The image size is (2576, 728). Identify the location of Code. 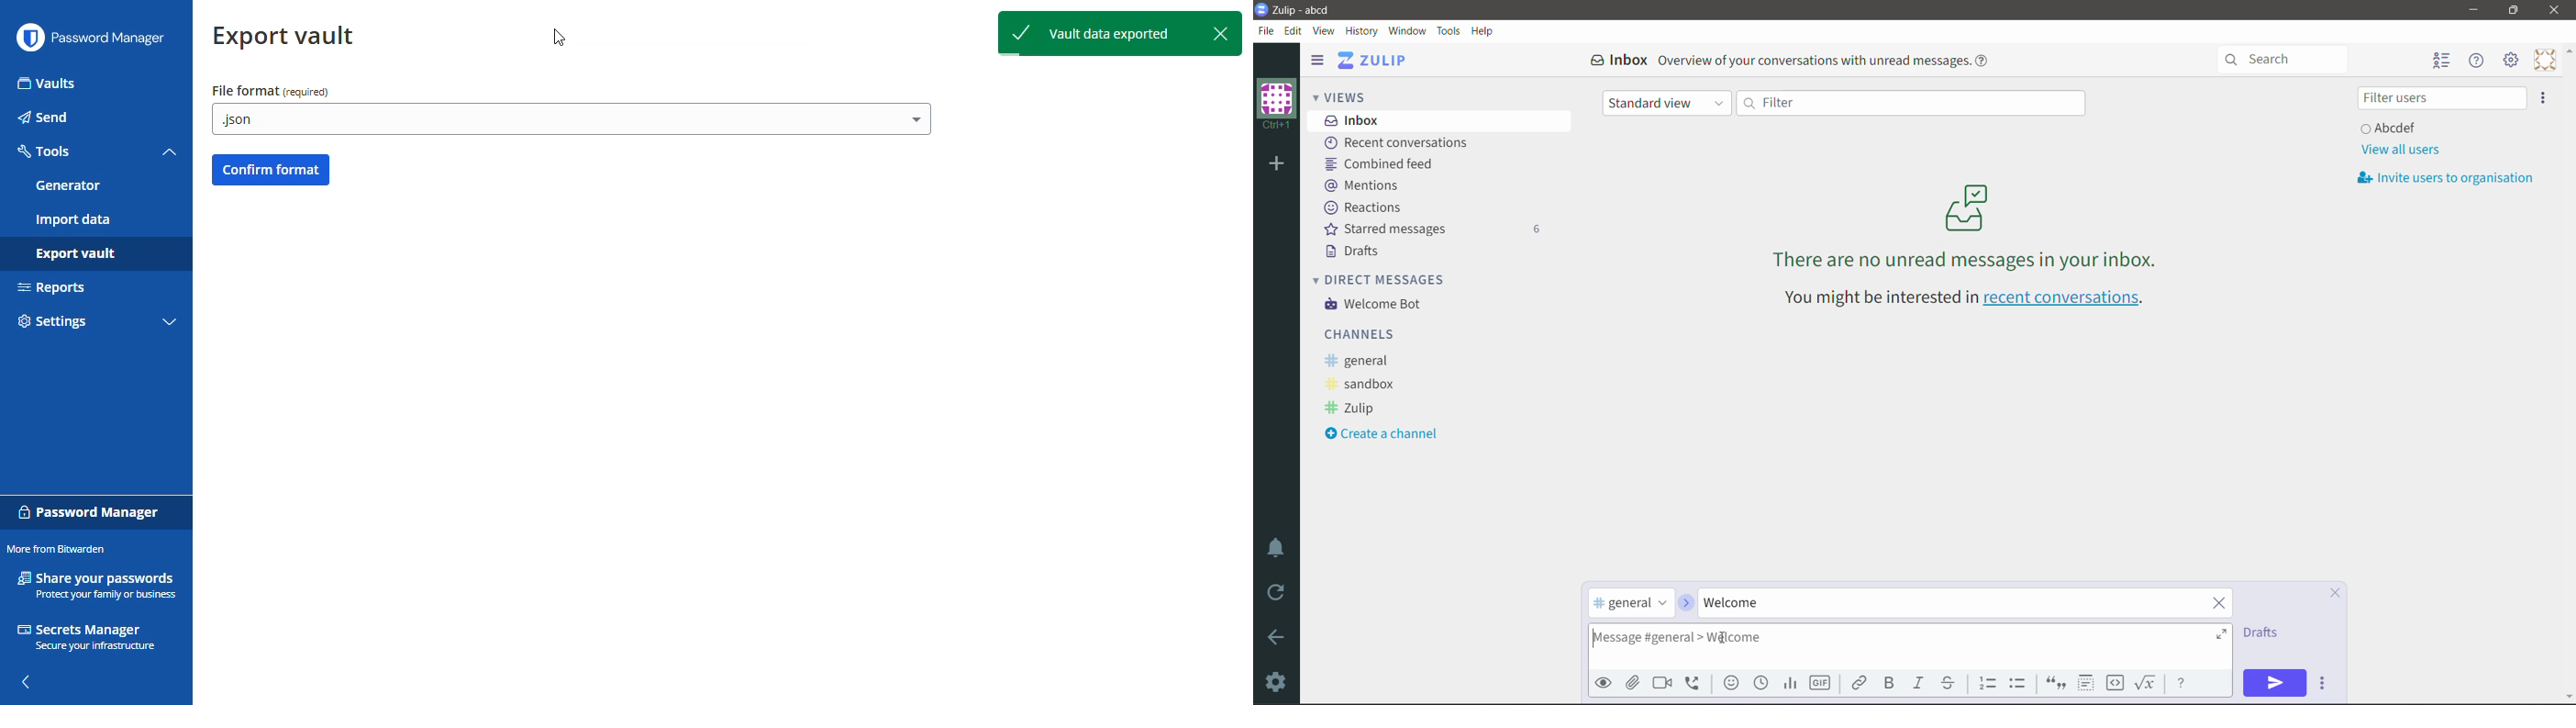
(2116, 684).